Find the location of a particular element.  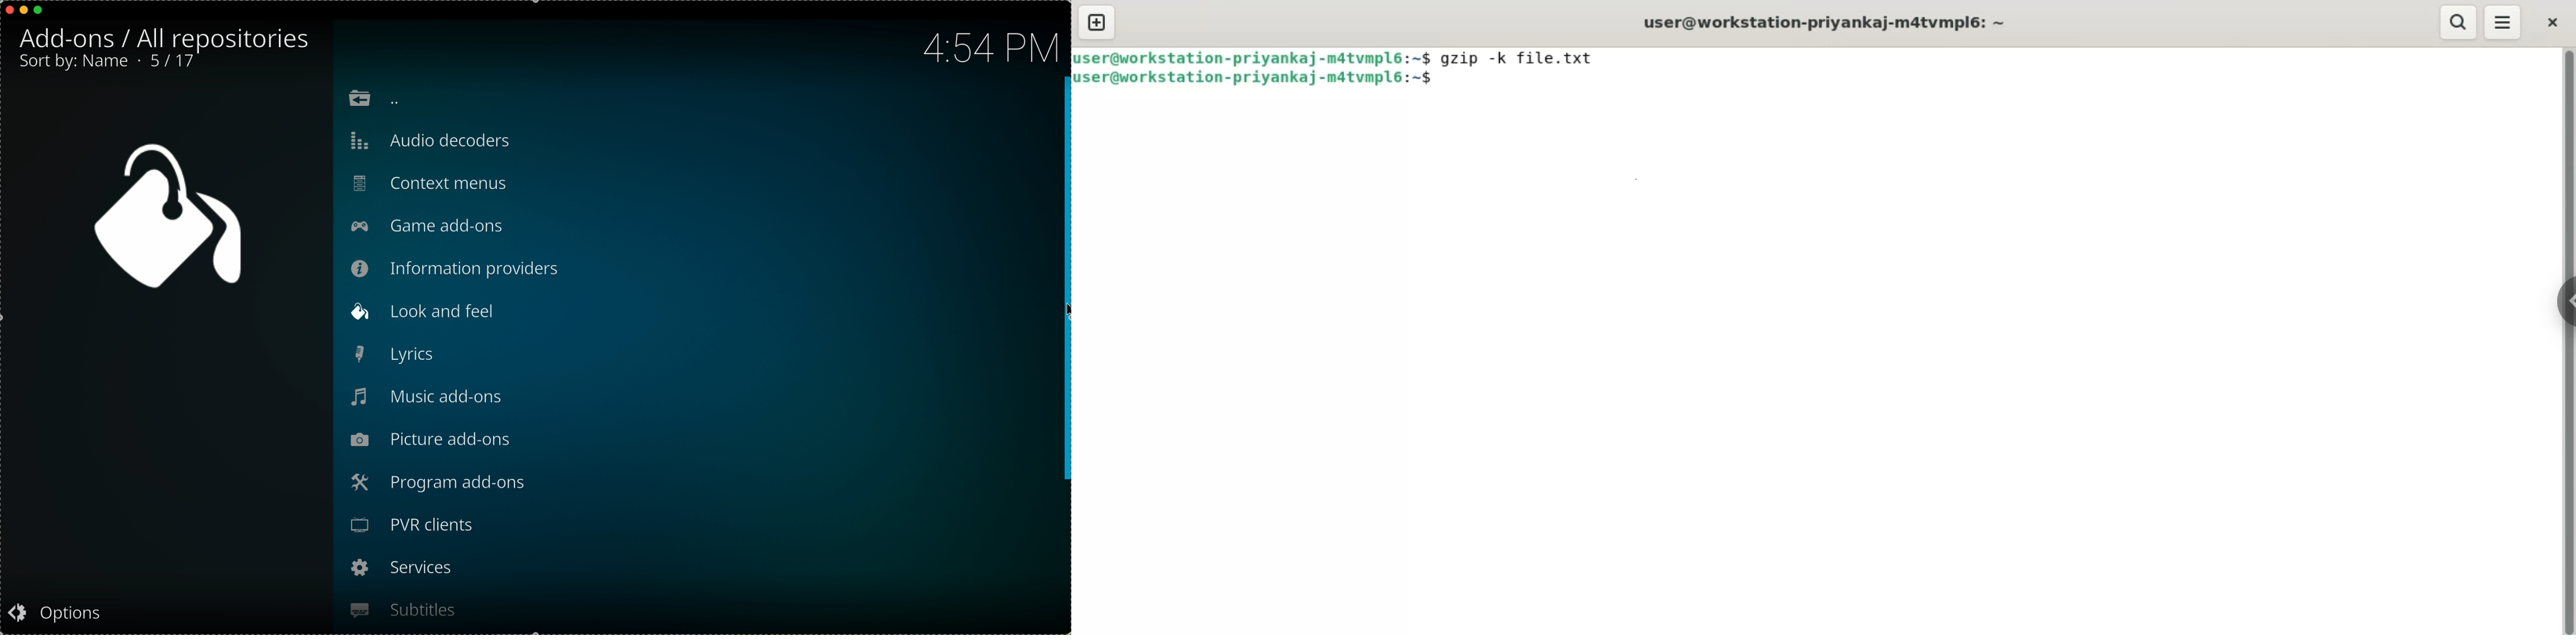

information providers is located at coordinates (459, 269).